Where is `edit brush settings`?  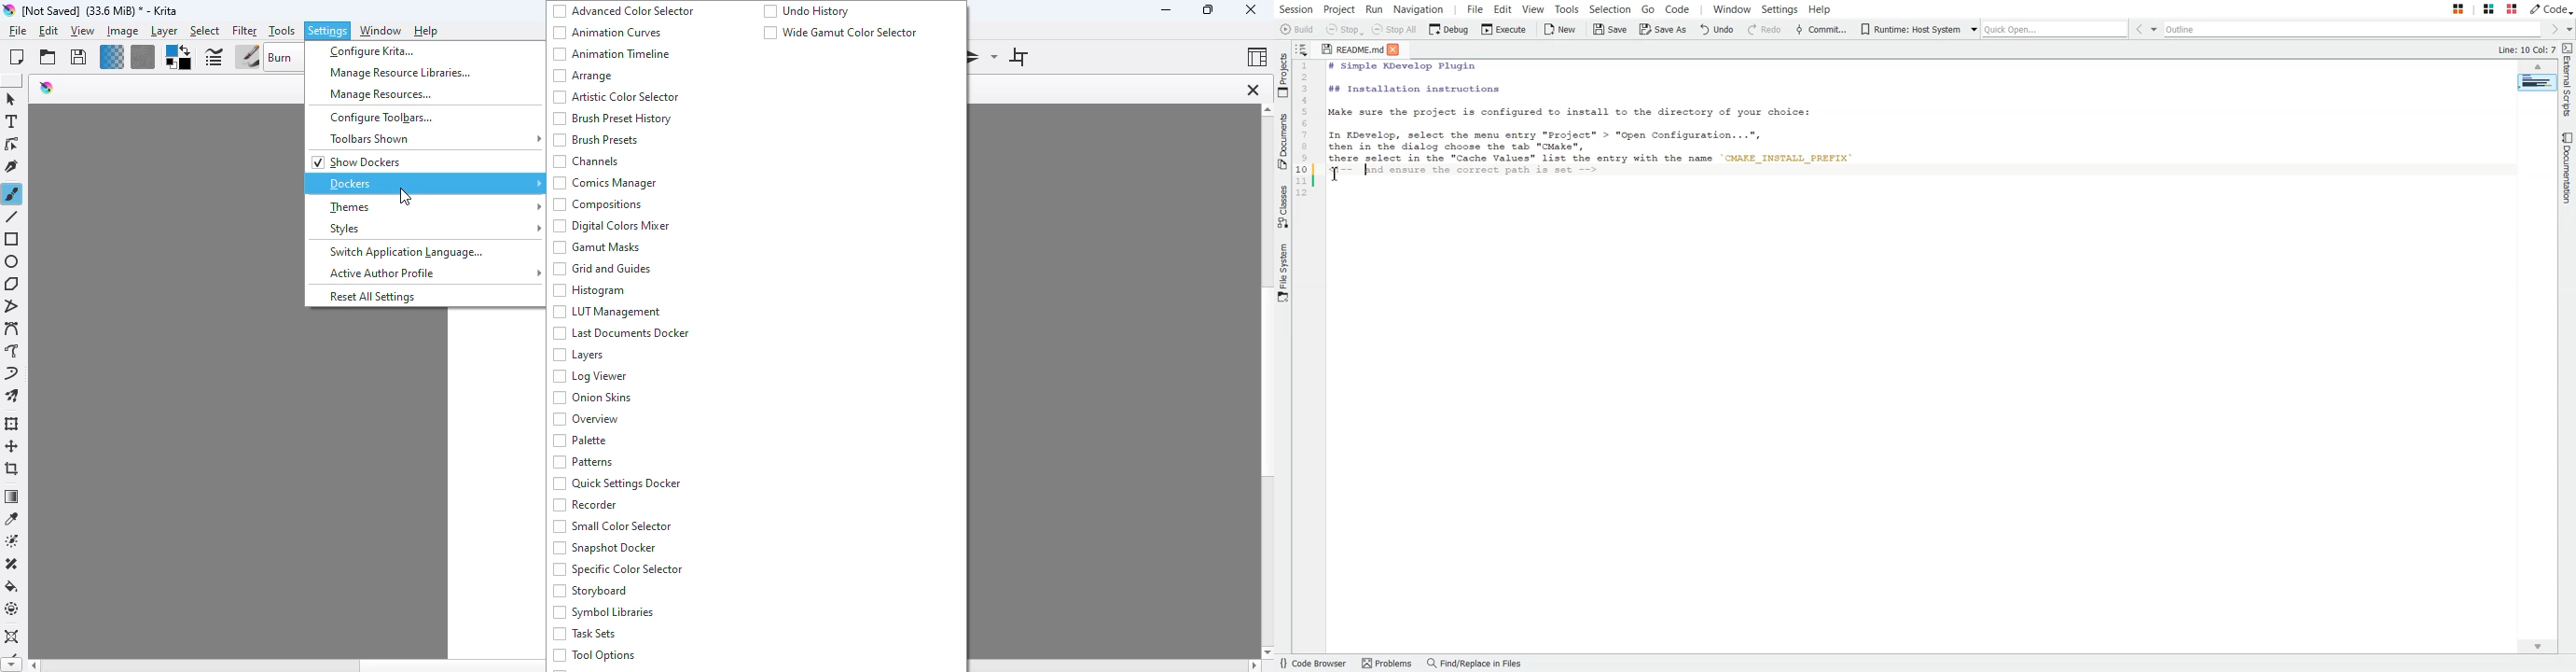
edit brush settings is located at coordinates (214, 58).